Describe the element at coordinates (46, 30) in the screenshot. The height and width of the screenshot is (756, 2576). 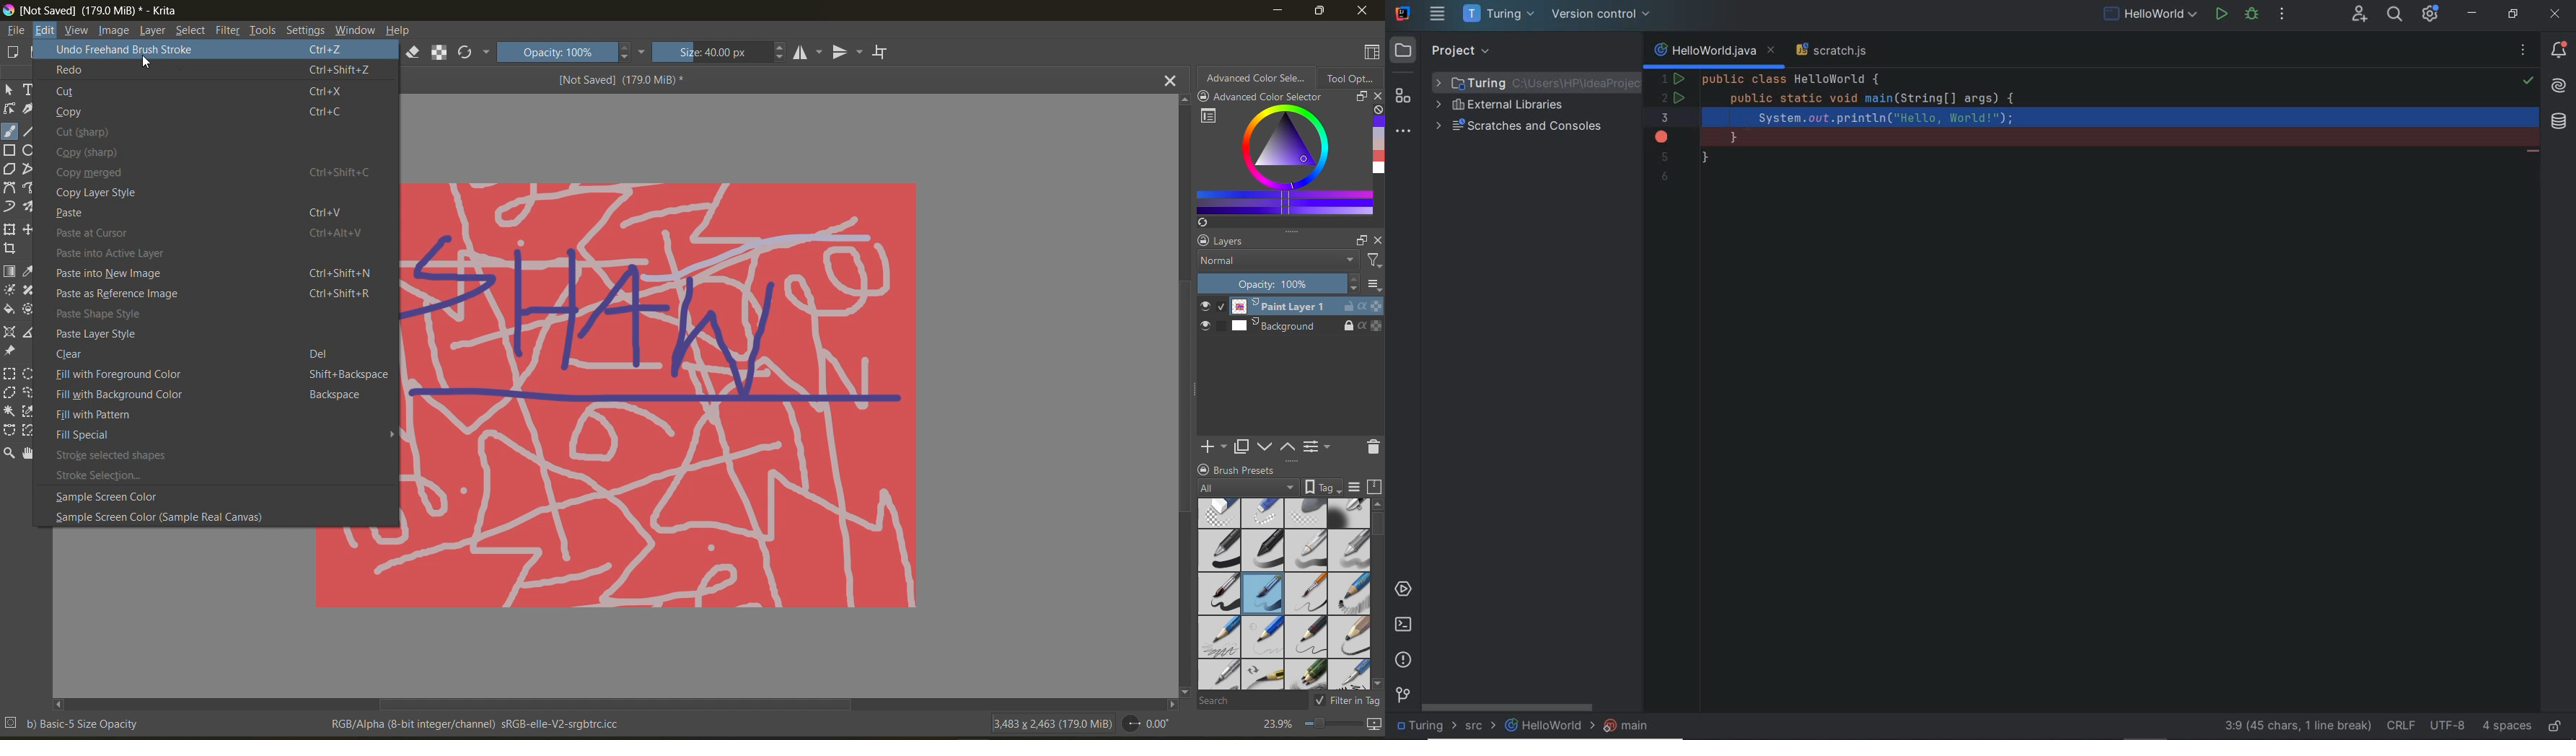
I see `edit` at that location.